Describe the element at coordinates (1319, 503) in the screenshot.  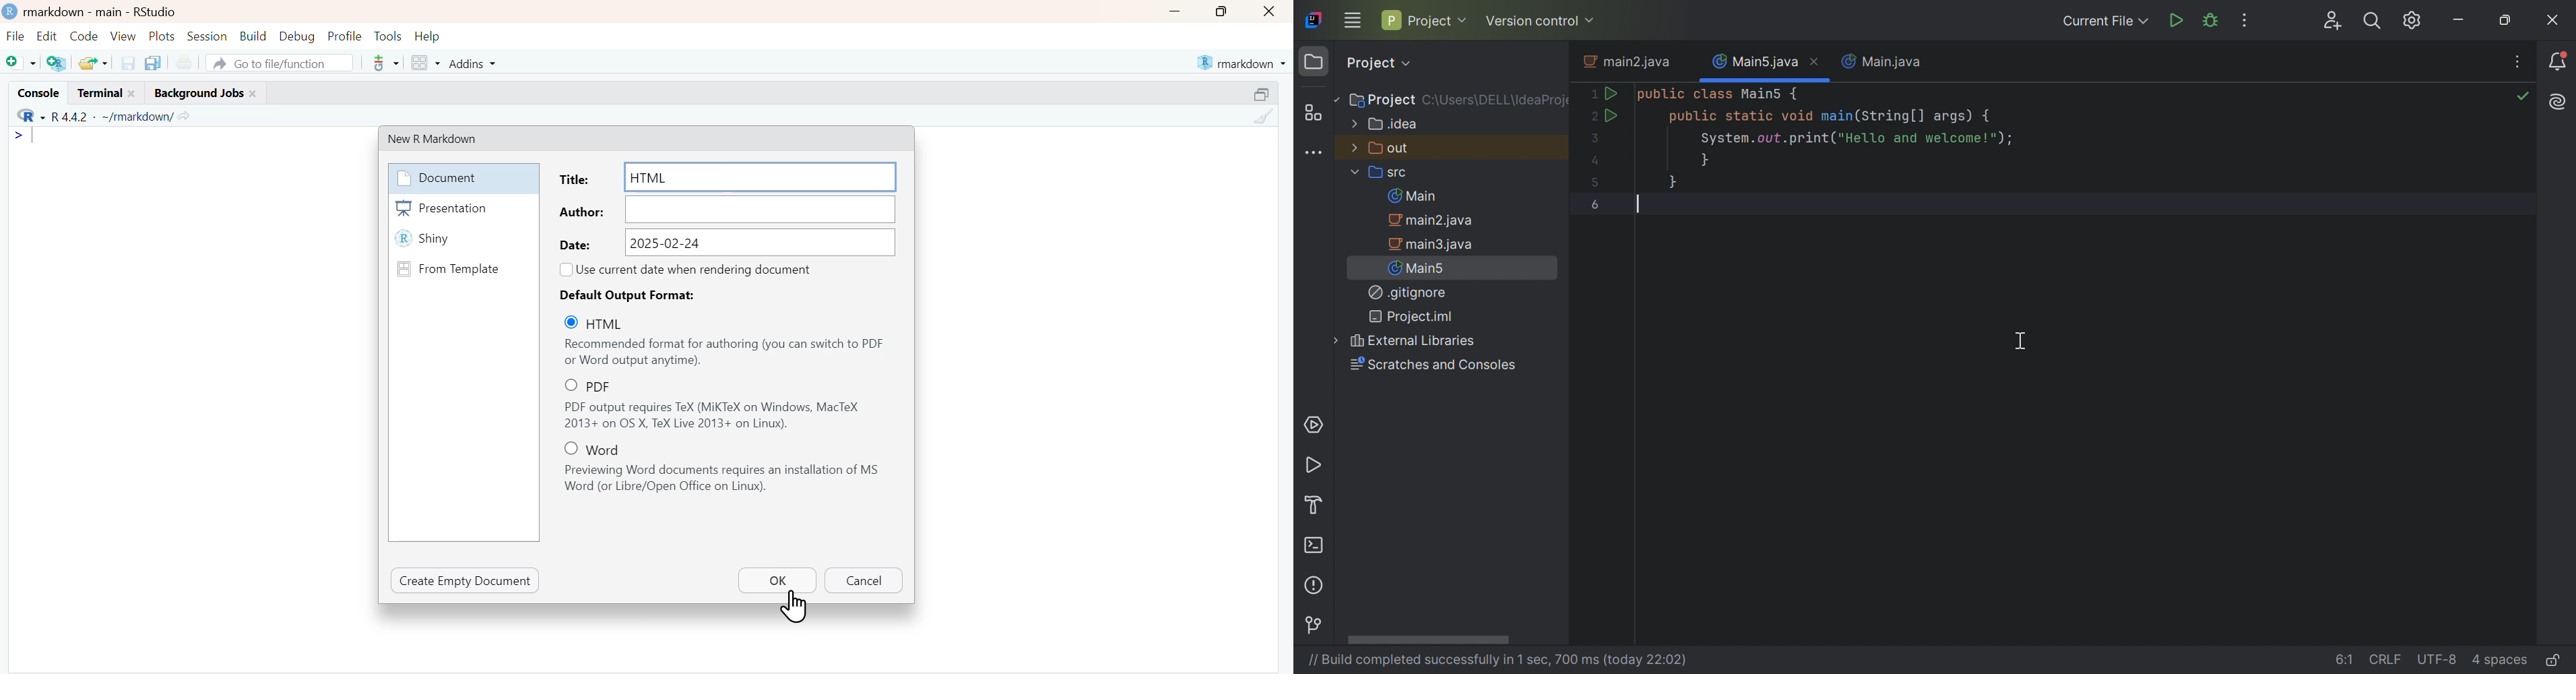
I see `Build` at that location.